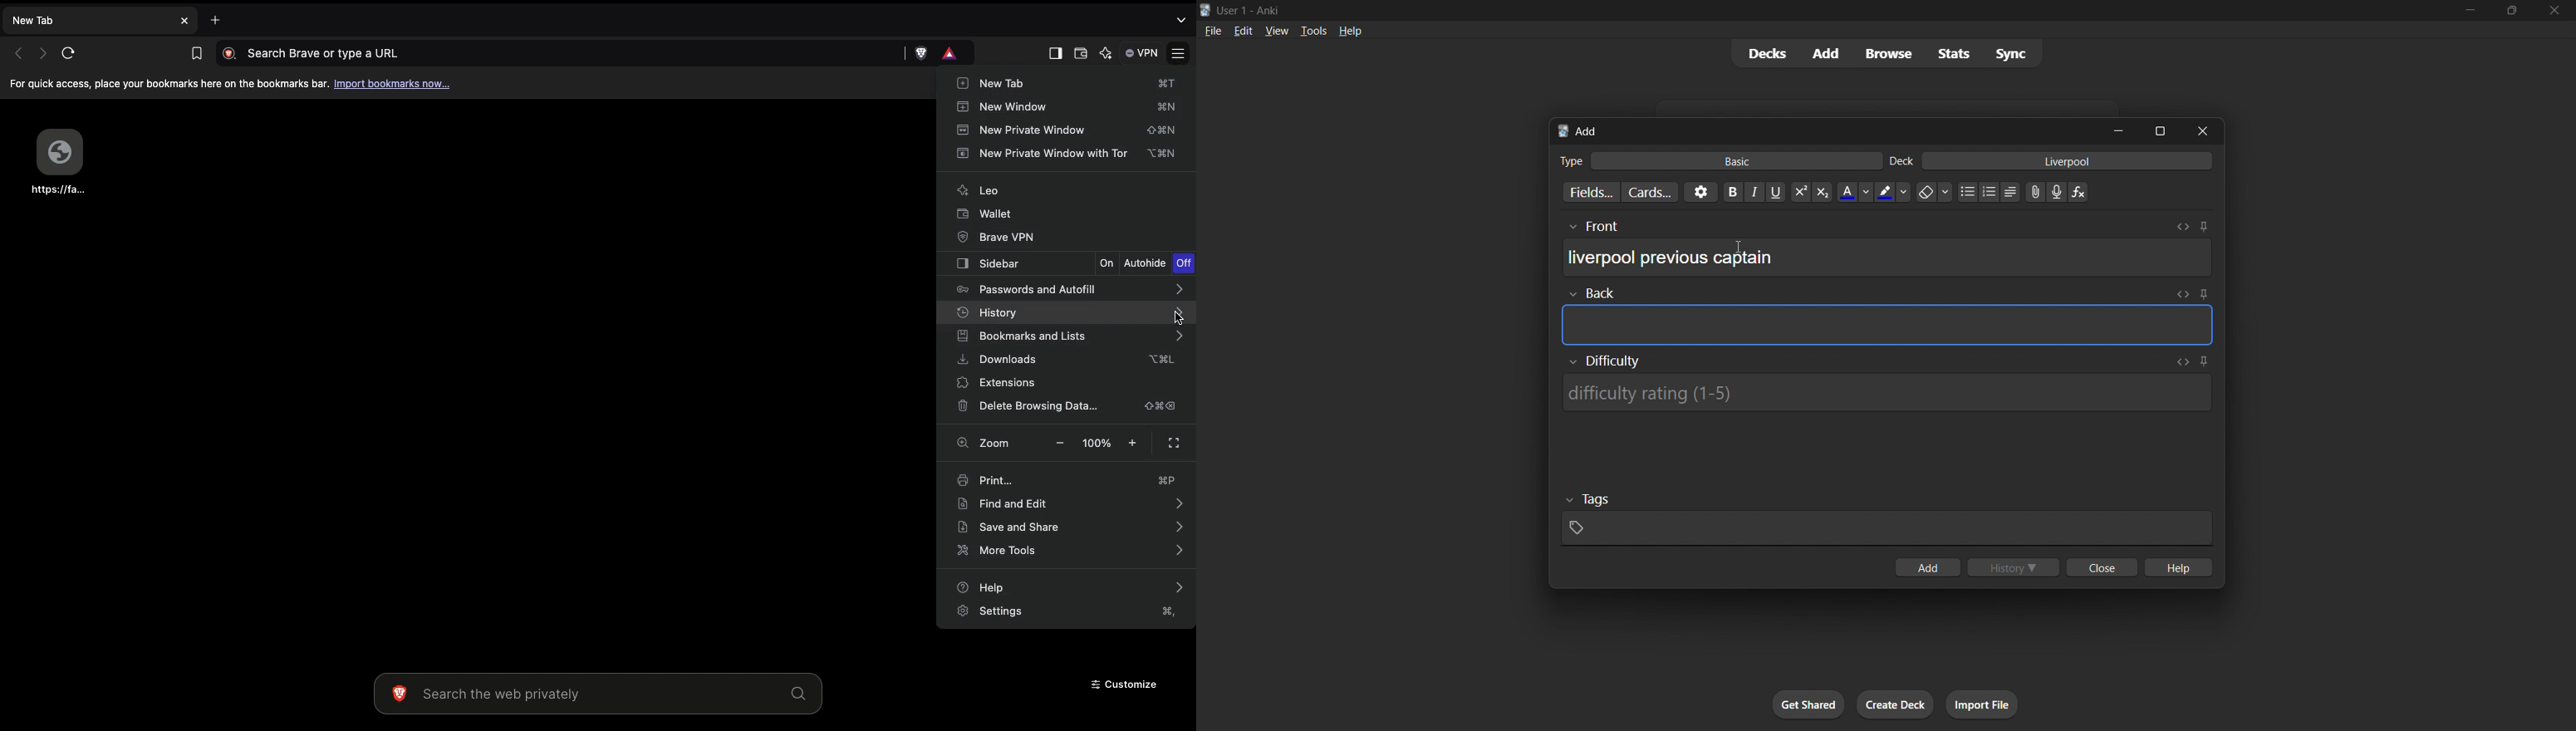  What do you see at coordinates (1275, 30) in the screenshot?
I see `view` at bounding box center [1275, 30].